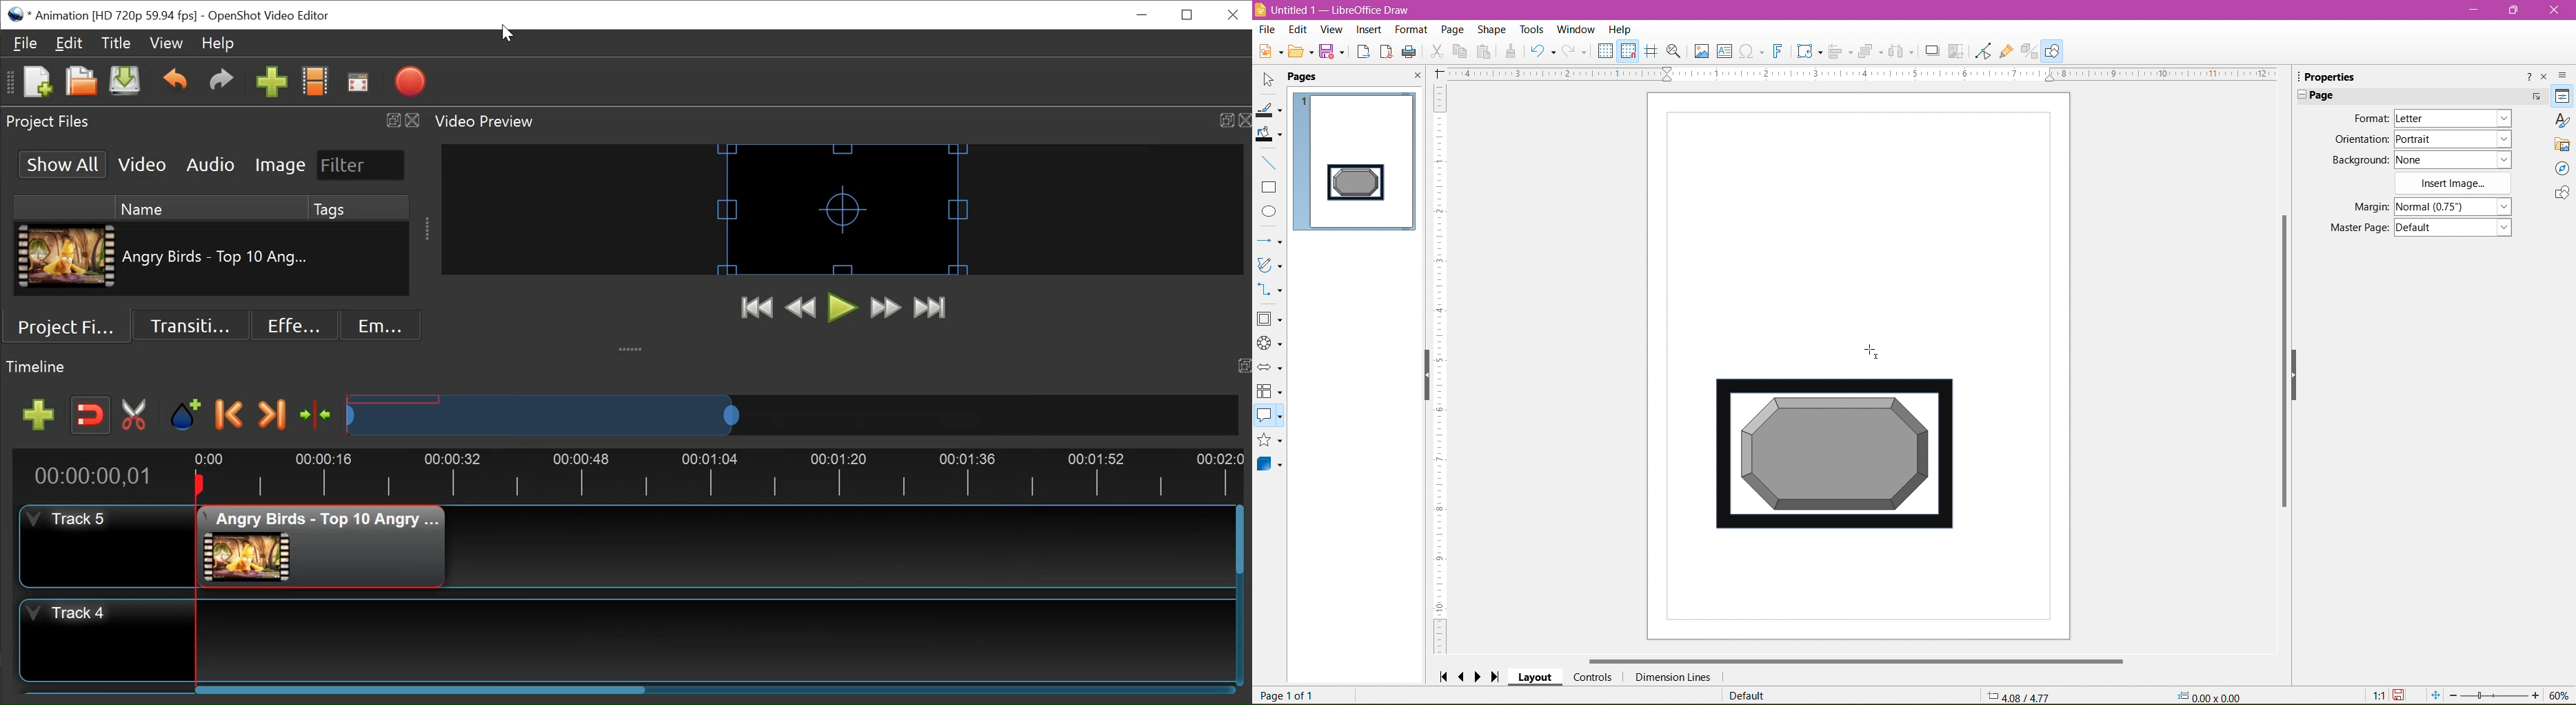 This screenshot has height=728, width=2576. Describe the element at coordinates (2377, 695) in the screenshot. I see `1:1` at that location.